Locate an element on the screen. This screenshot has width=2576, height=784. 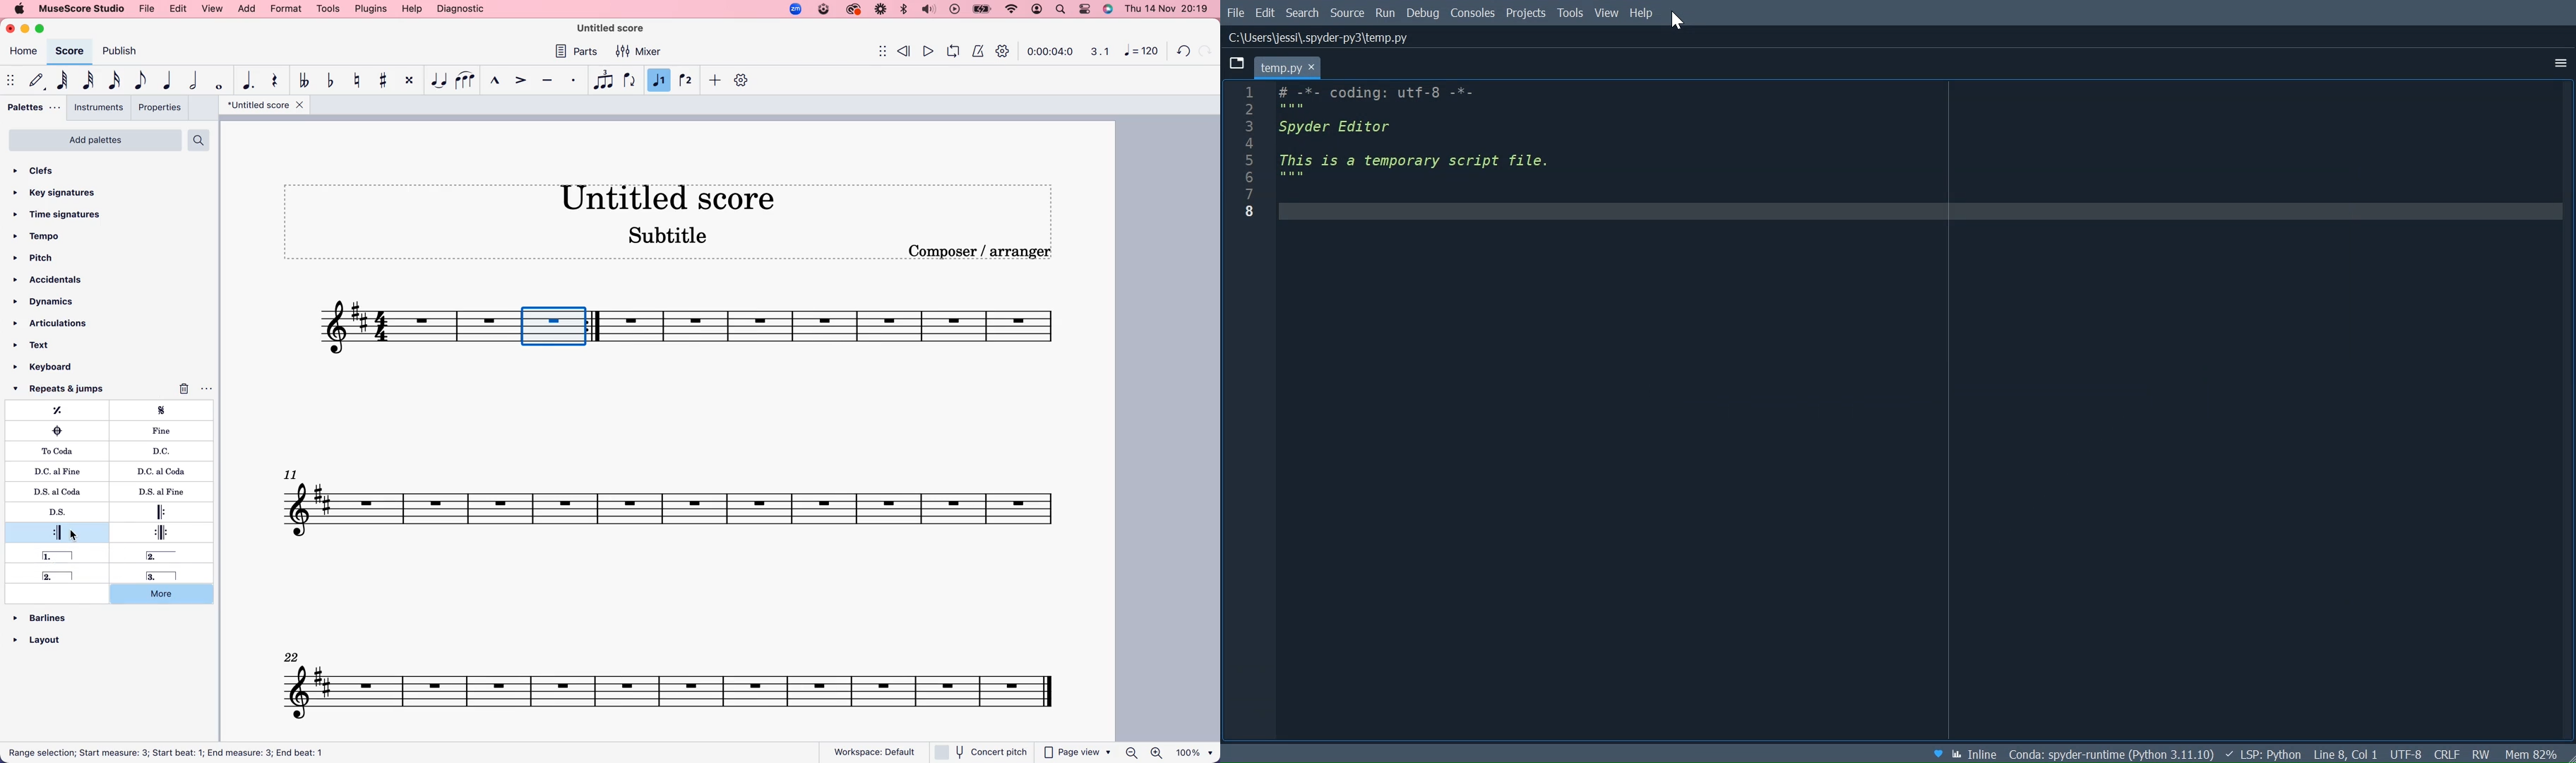
quarter note is located at coordinates (169, 78).